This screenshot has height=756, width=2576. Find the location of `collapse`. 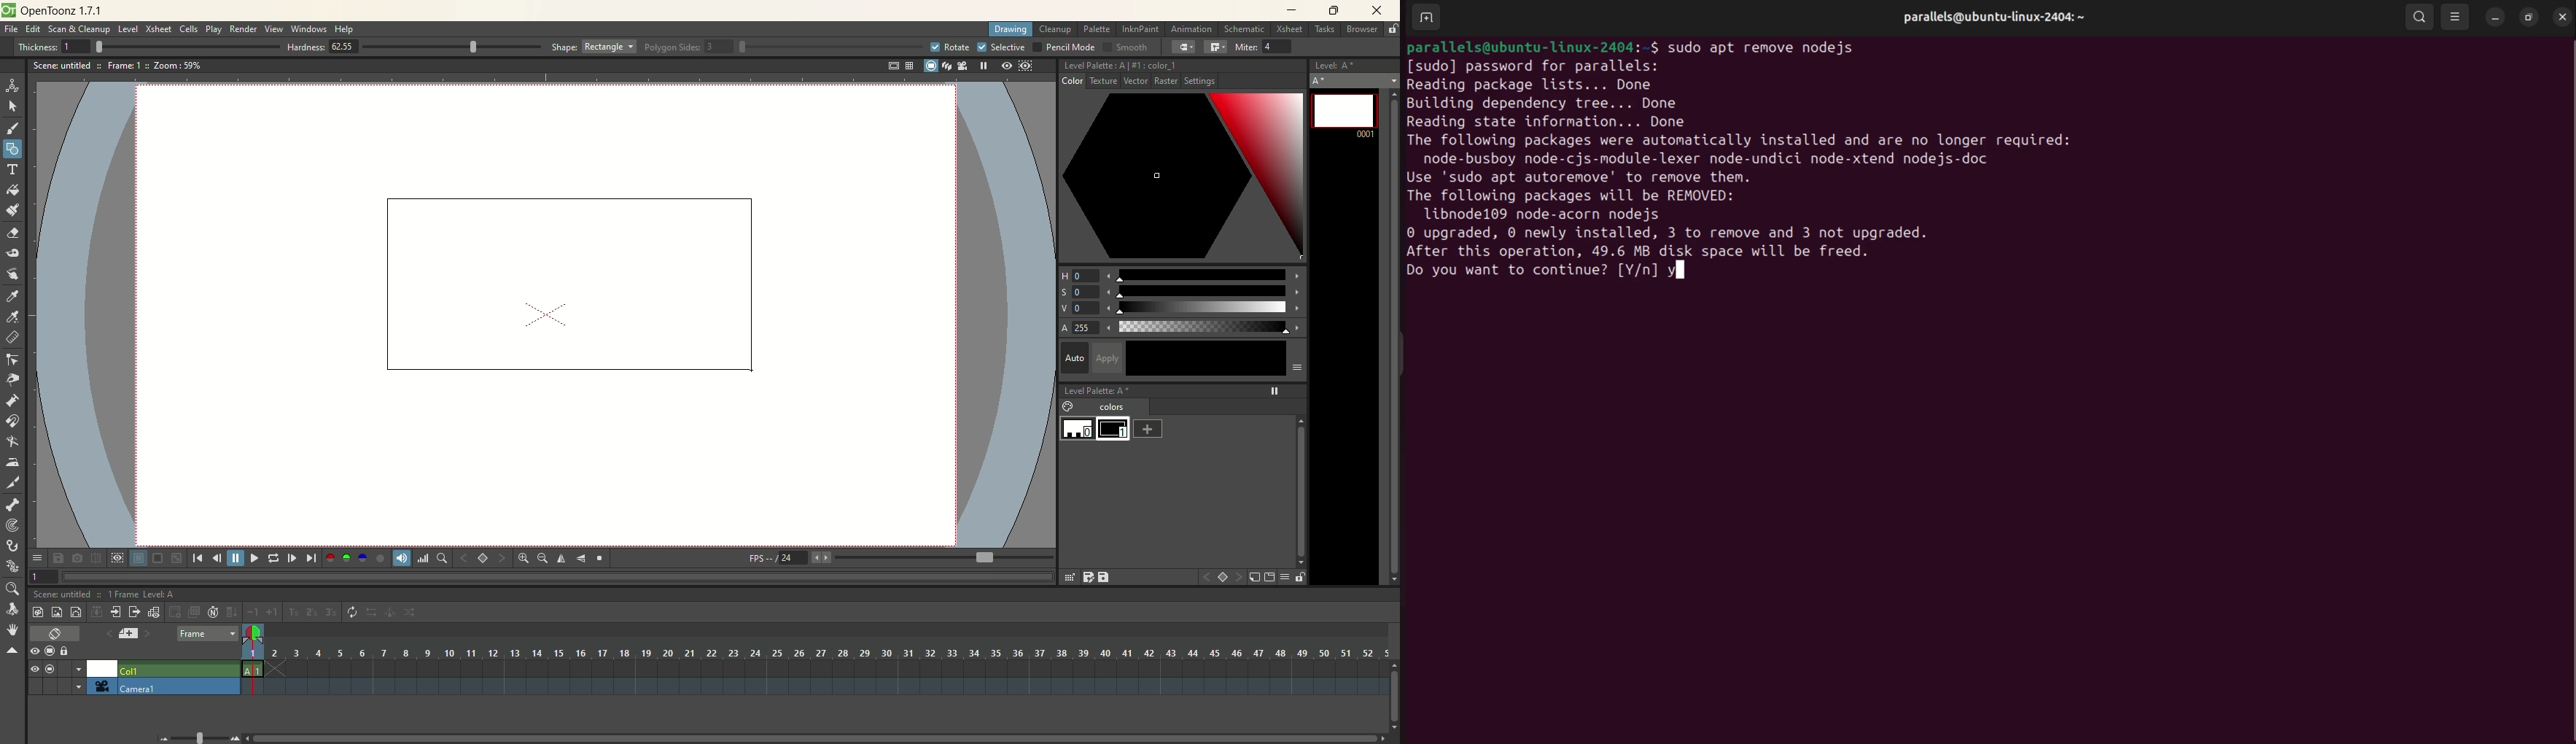

collapse is located at coordinates (96, 611).